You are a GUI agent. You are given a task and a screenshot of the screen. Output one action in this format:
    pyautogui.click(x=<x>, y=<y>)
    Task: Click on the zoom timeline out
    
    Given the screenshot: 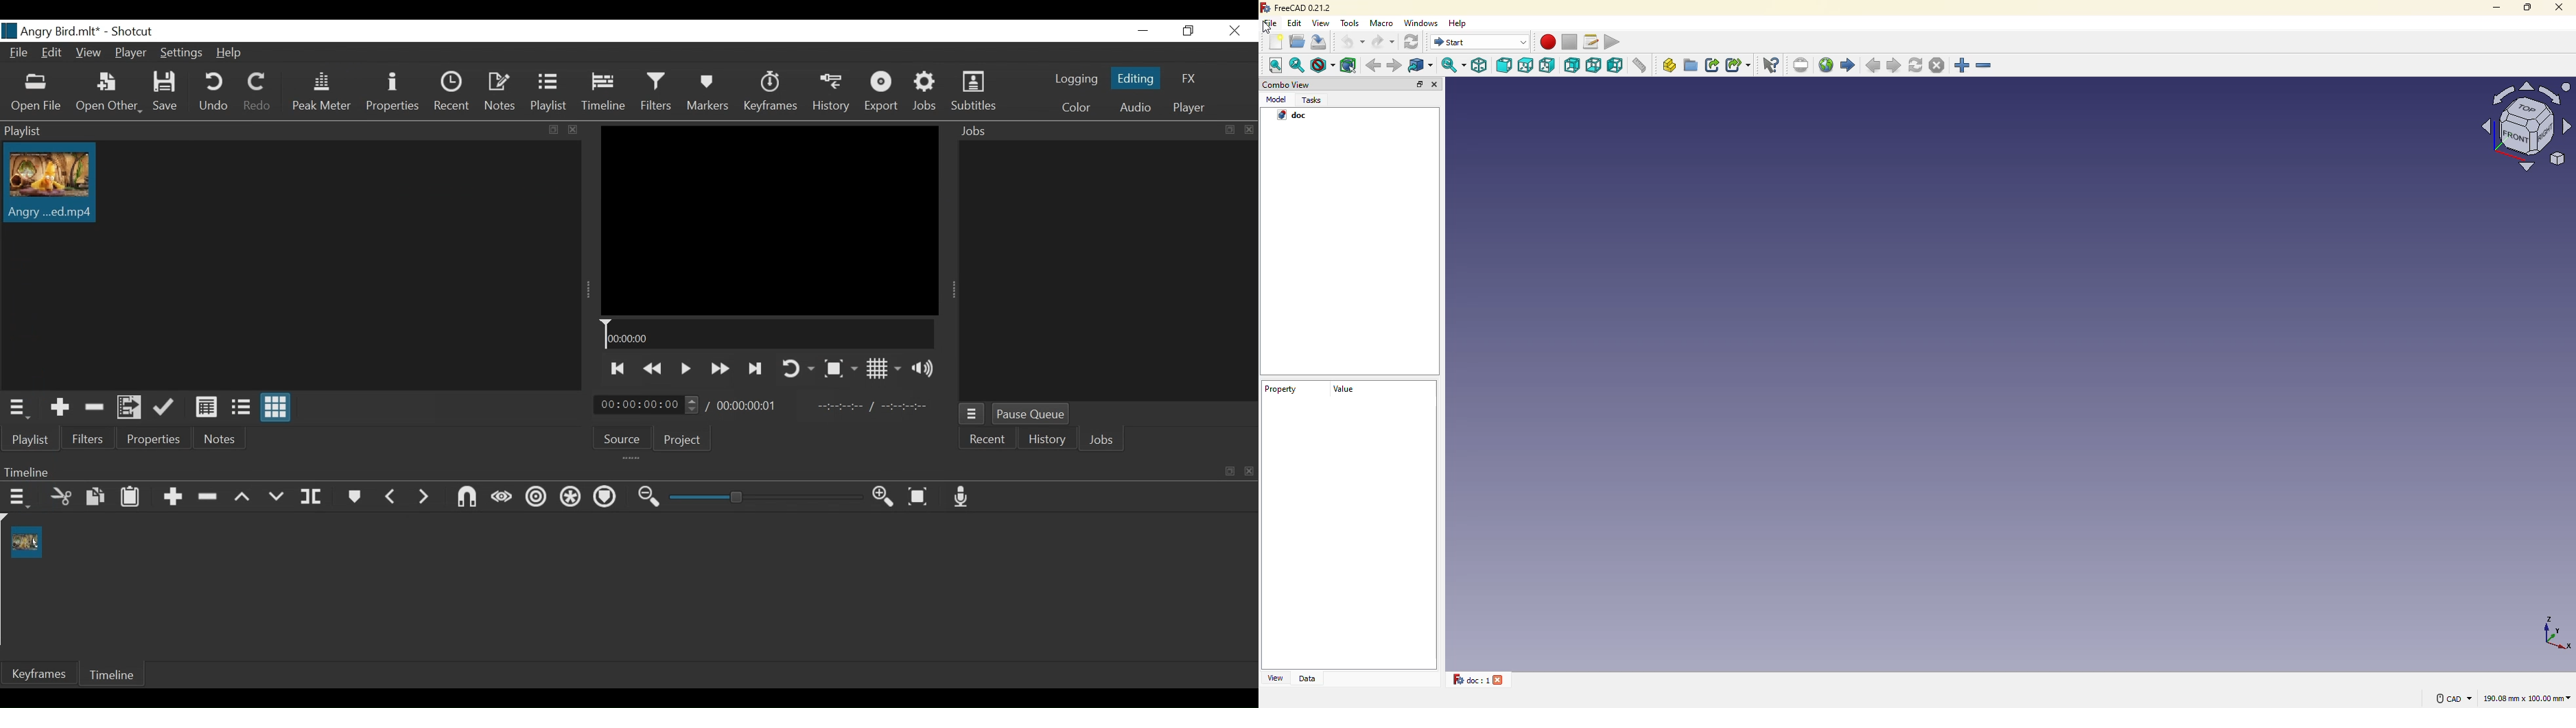 What is the action you would take?
    pyautogui.click(x=885, y=497)
    